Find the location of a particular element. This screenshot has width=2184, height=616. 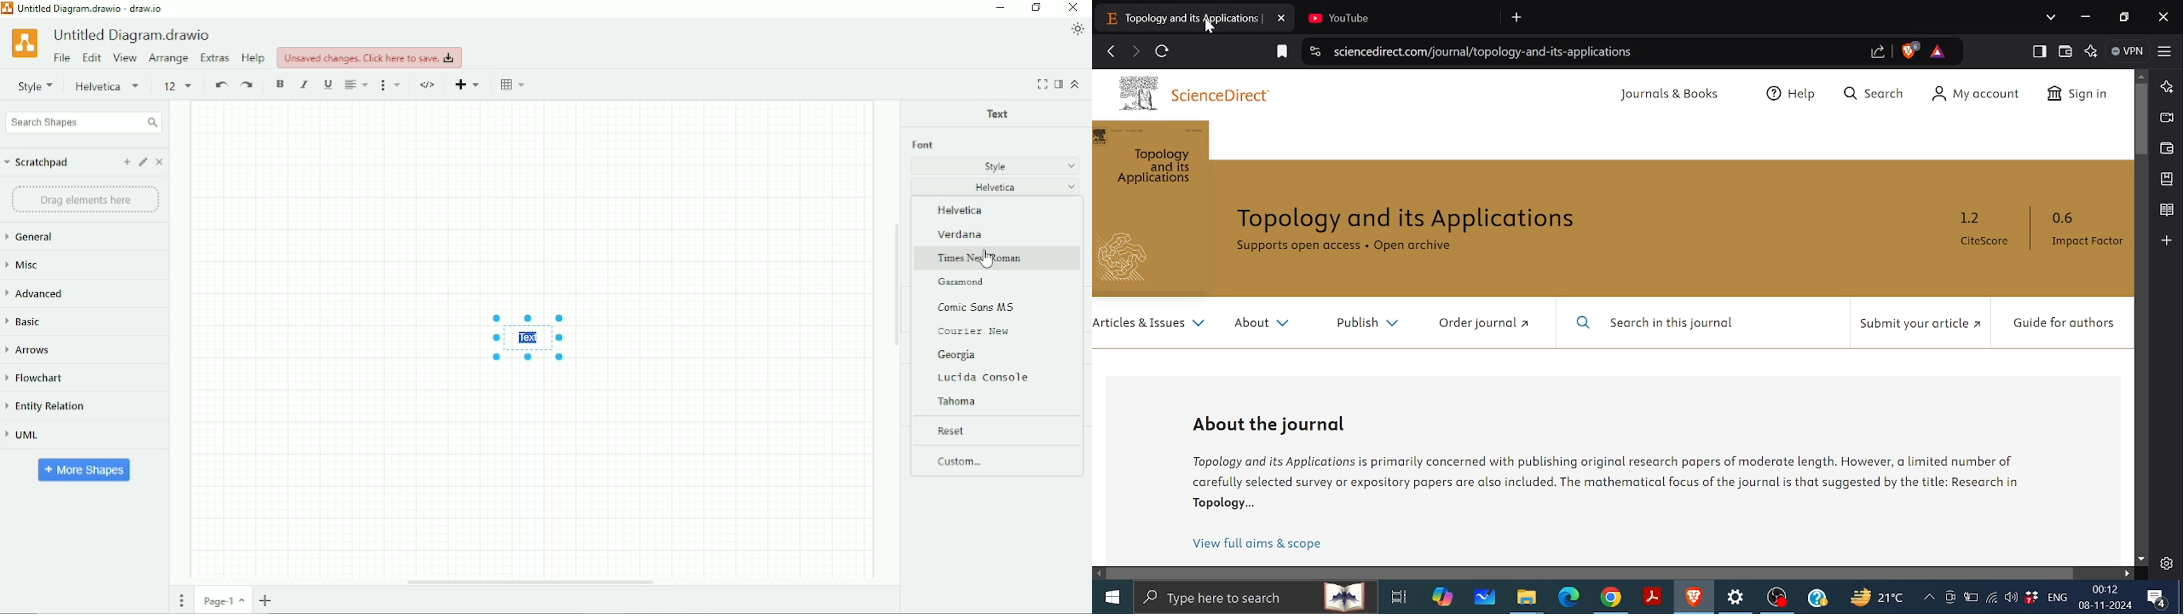

Scratchpad is located at coordinates (37, 163).